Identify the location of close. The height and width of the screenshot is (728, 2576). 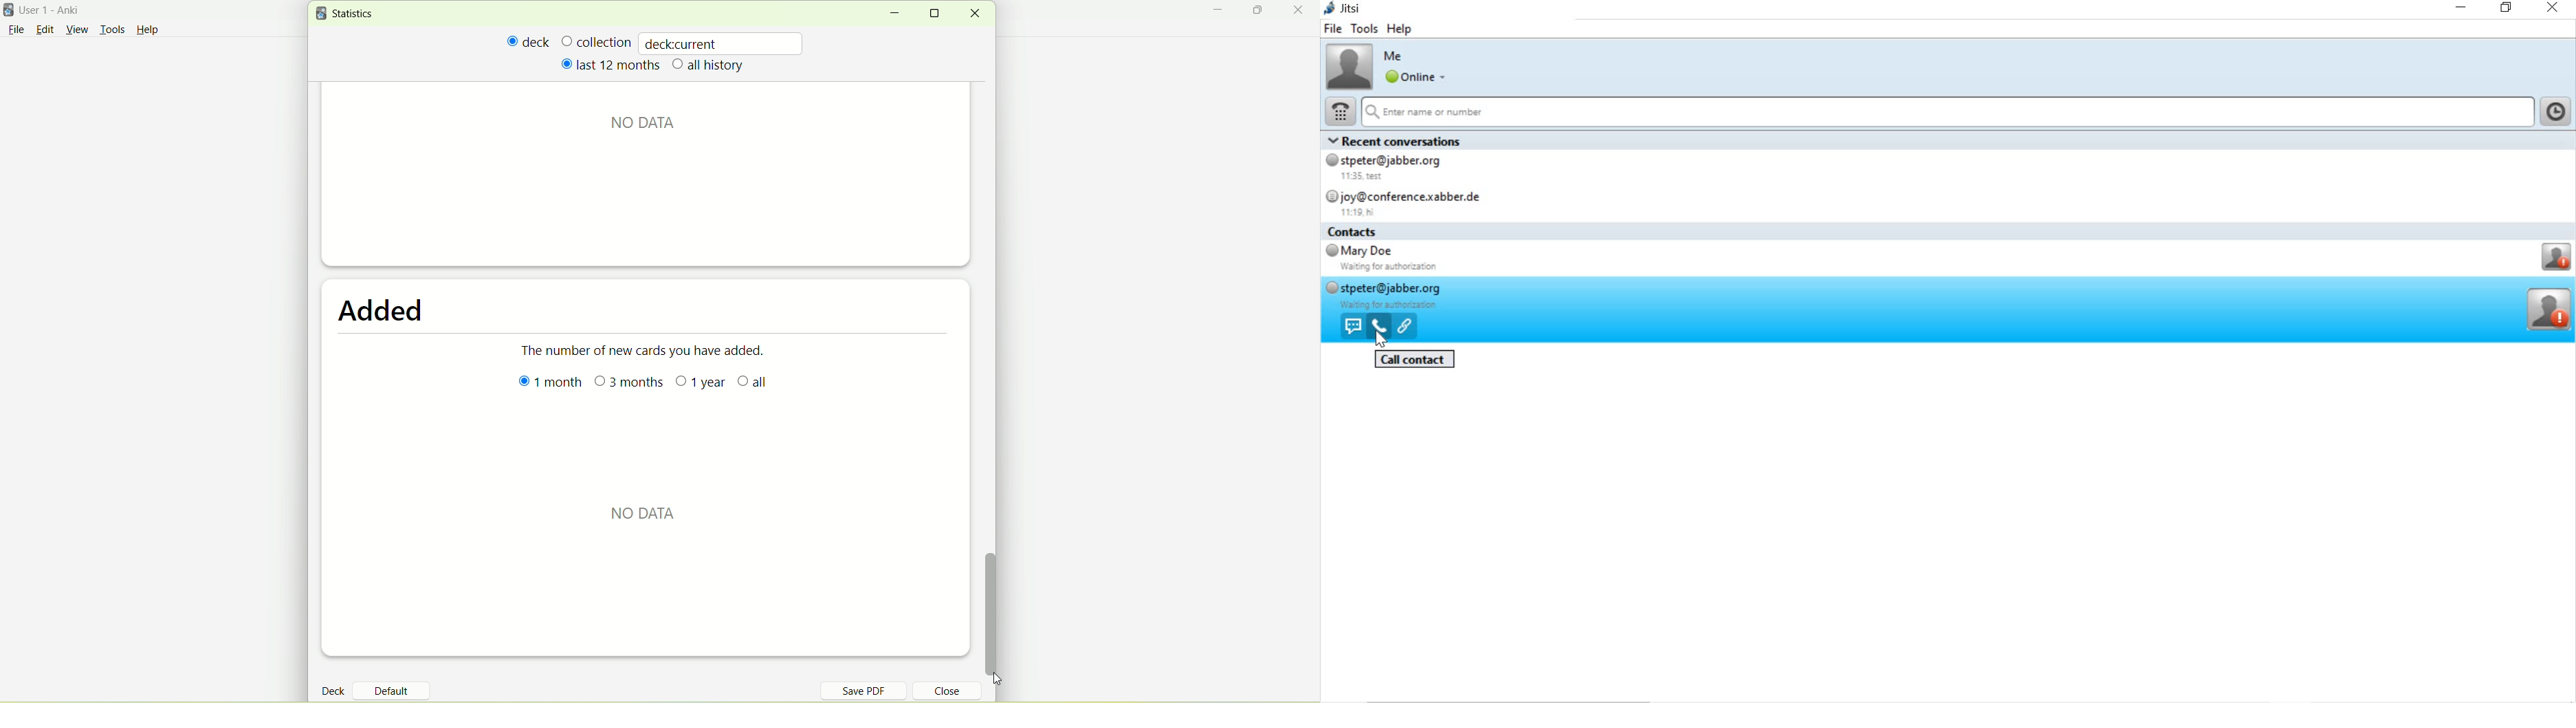
(939, 693).